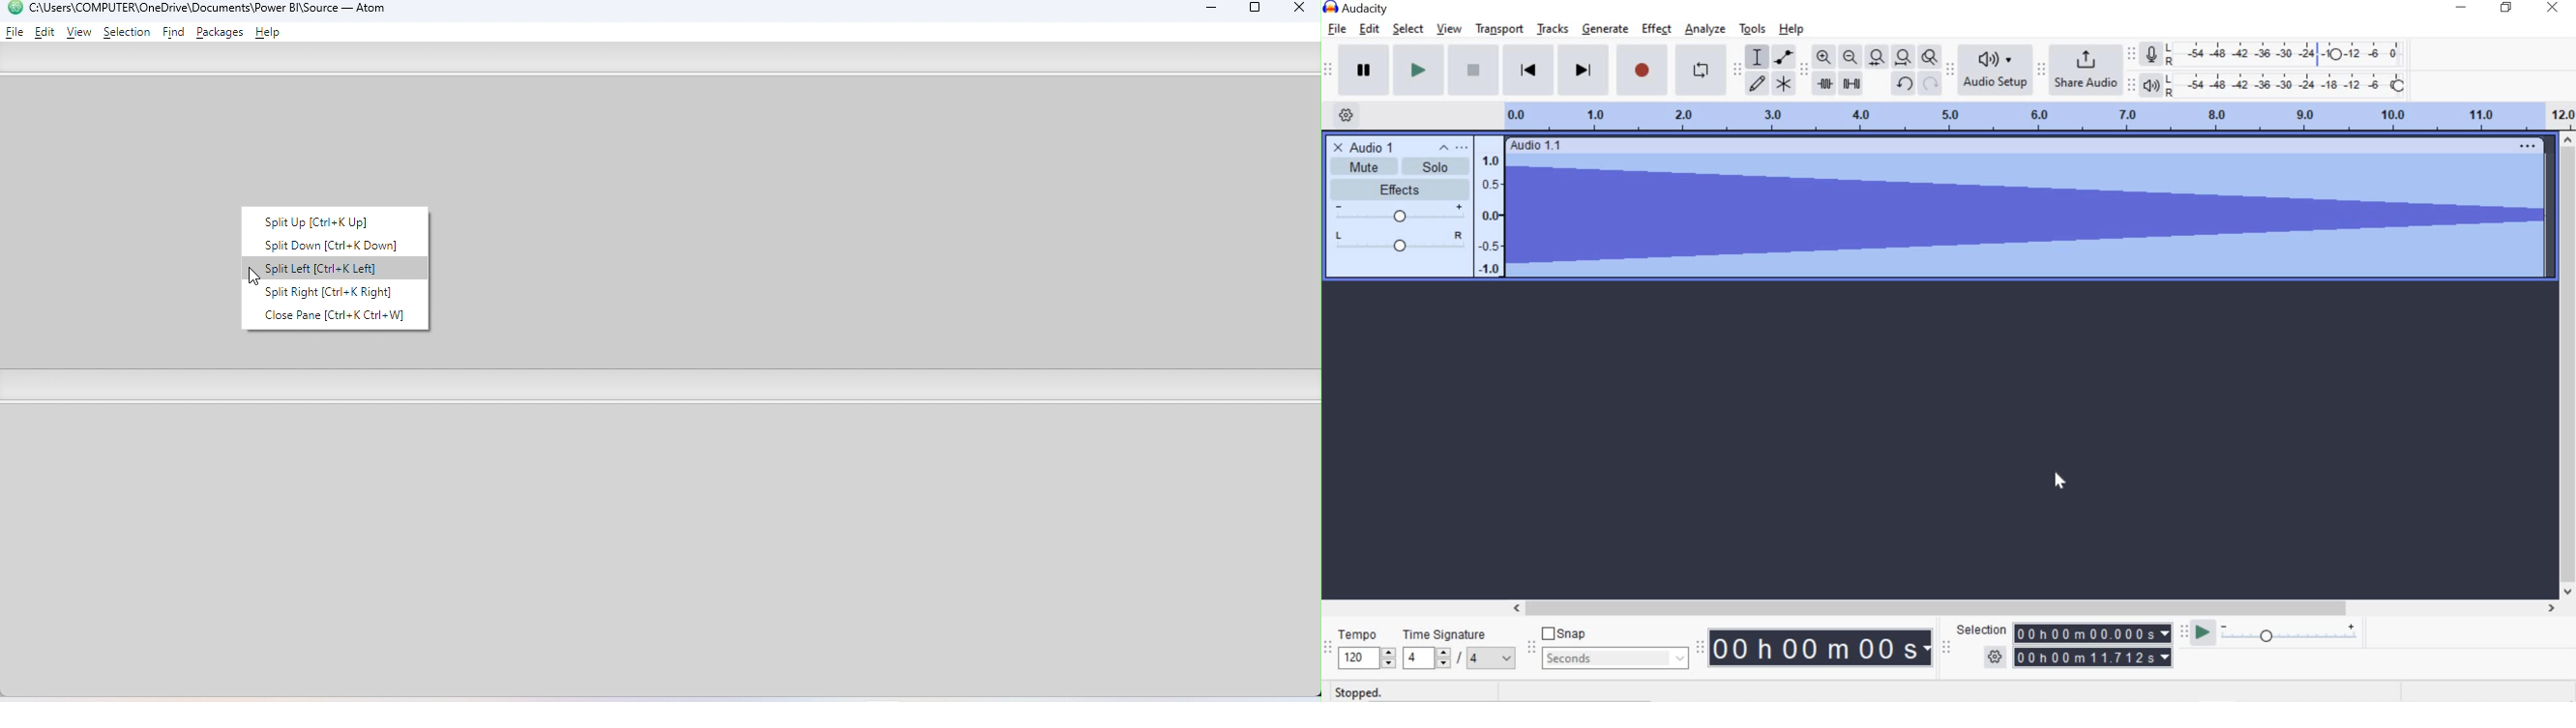 The height and width of the screenshot is (728, 2576). What do you see at coordinates (2093, 633) in the screenshot?
I see `time selection` at bounding box center [2093, 633].